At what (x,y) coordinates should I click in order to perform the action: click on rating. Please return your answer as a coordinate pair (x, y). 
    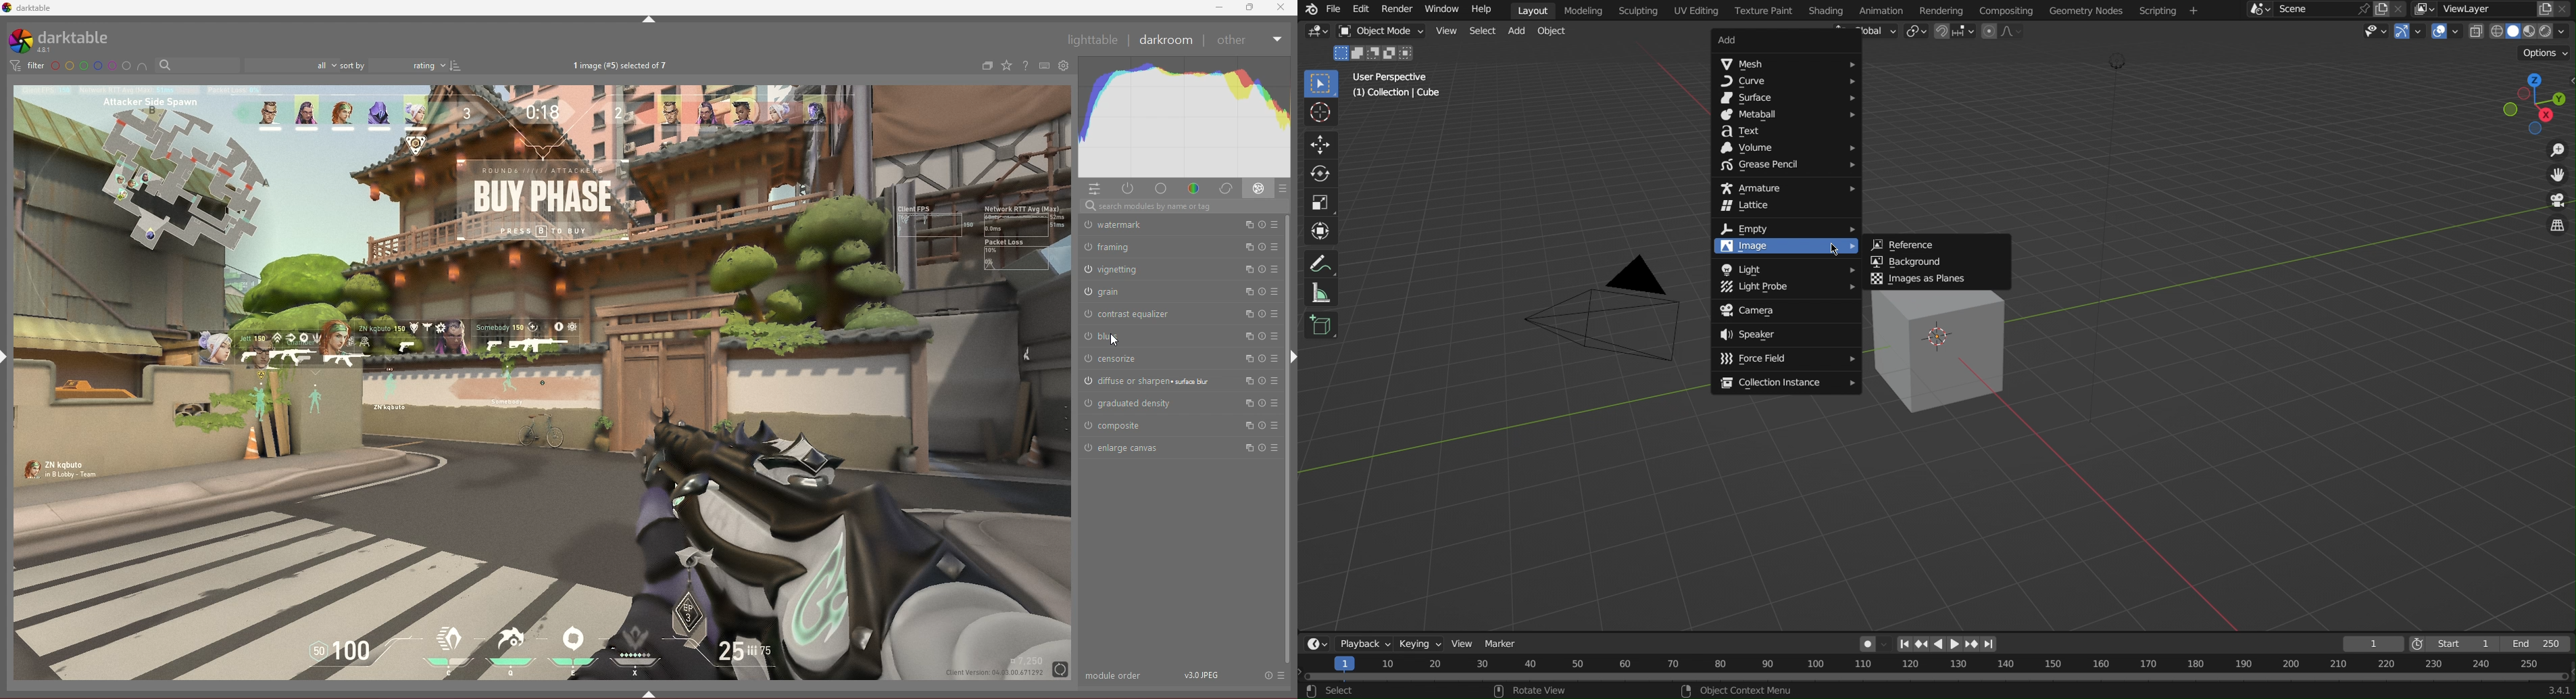
    Looking at the image, I should click on (408, 65).